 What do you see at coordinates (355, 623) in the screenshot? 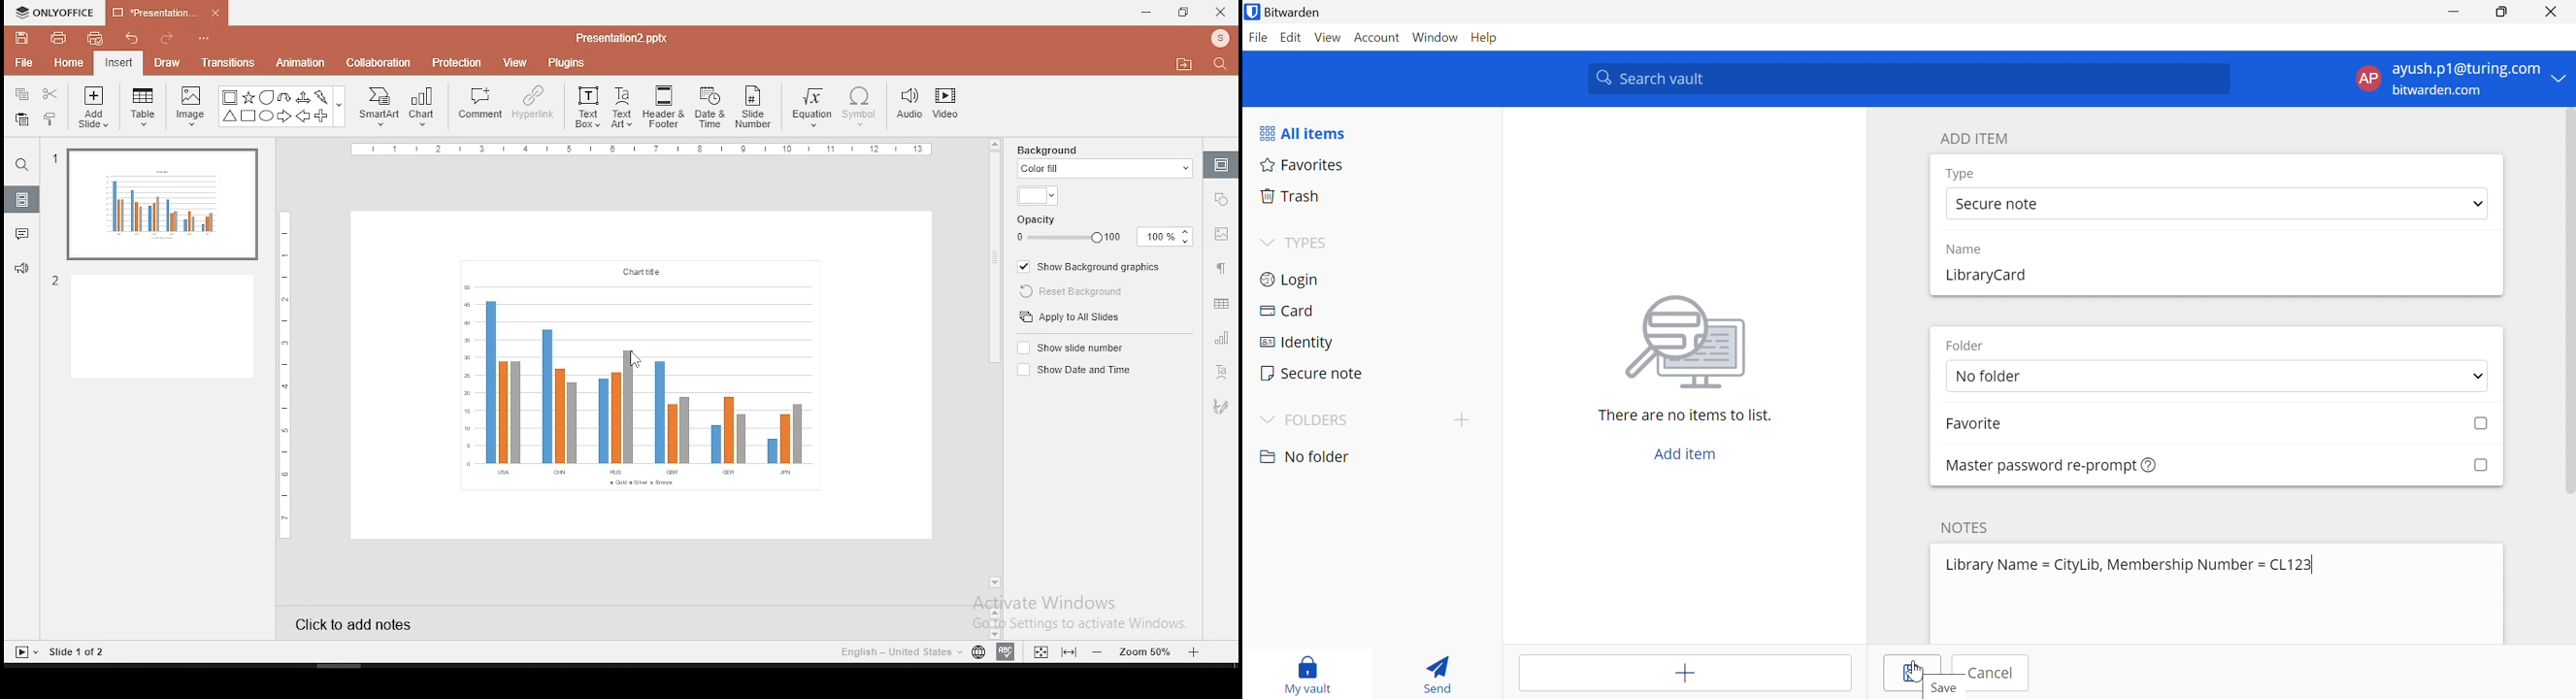
I see `click to add notes` at bounding box center [355, 623].